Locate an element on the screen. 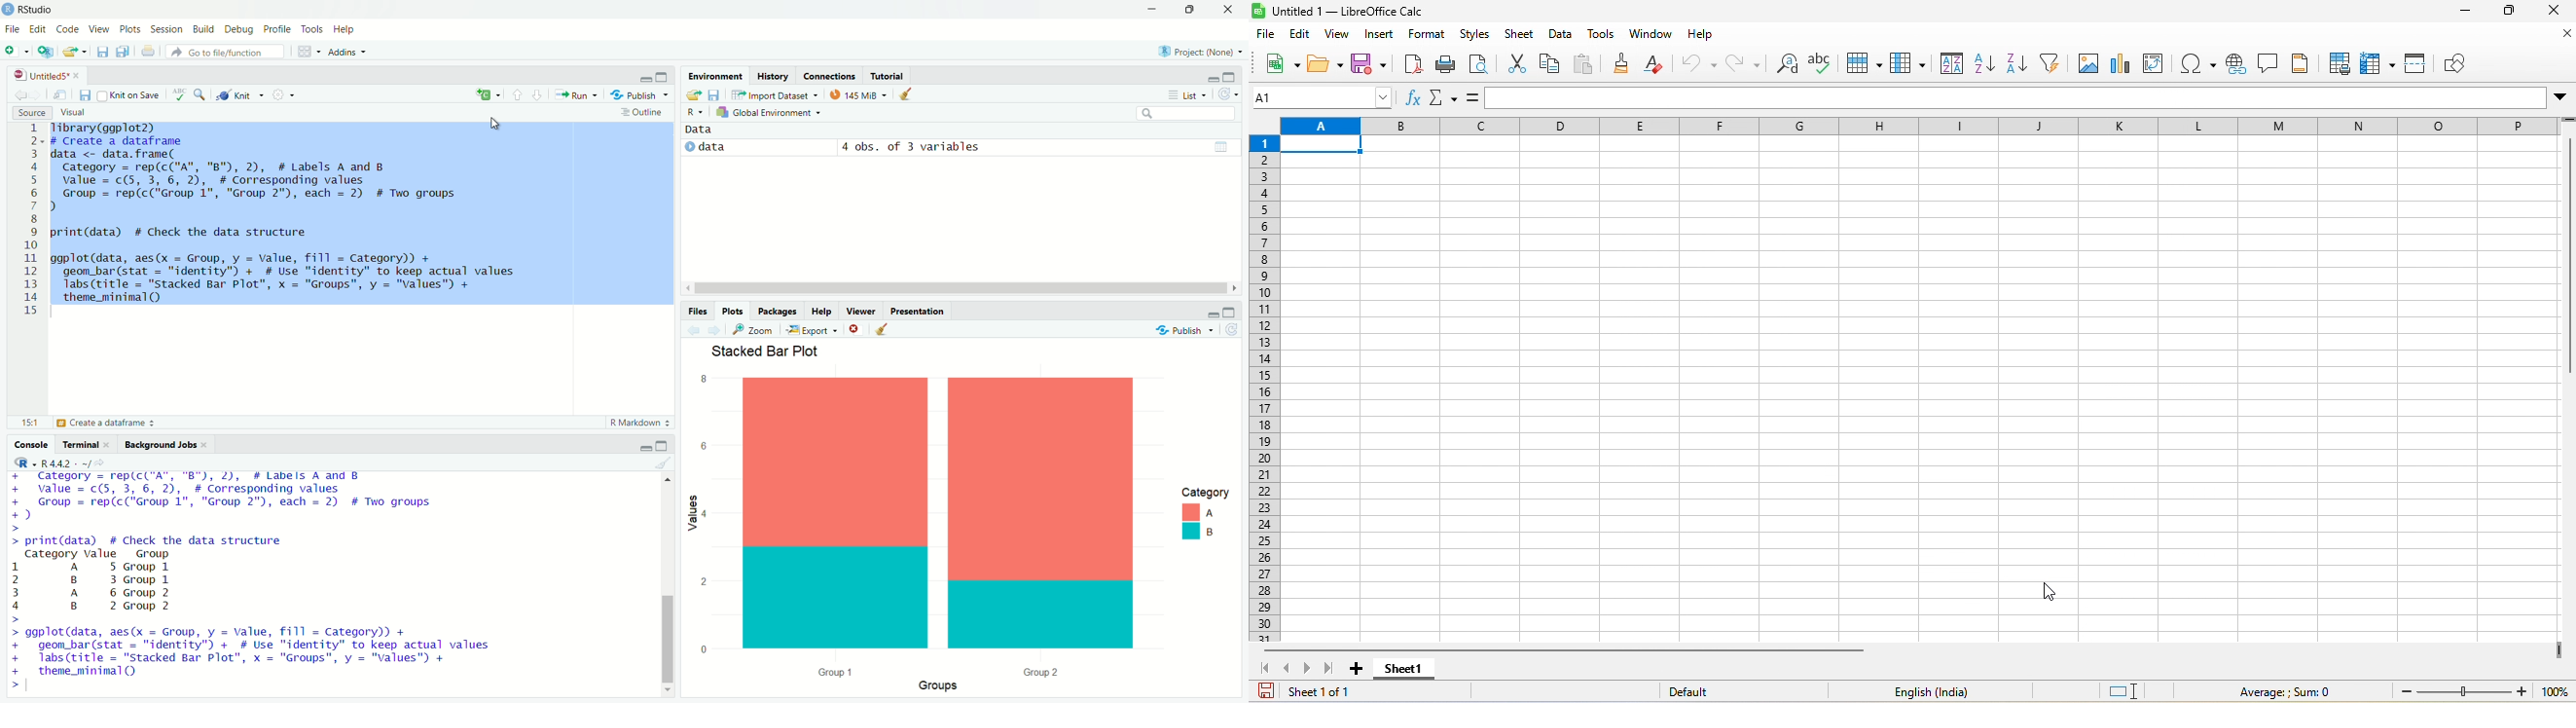  Print the current file is located at coordinates (149, 52).